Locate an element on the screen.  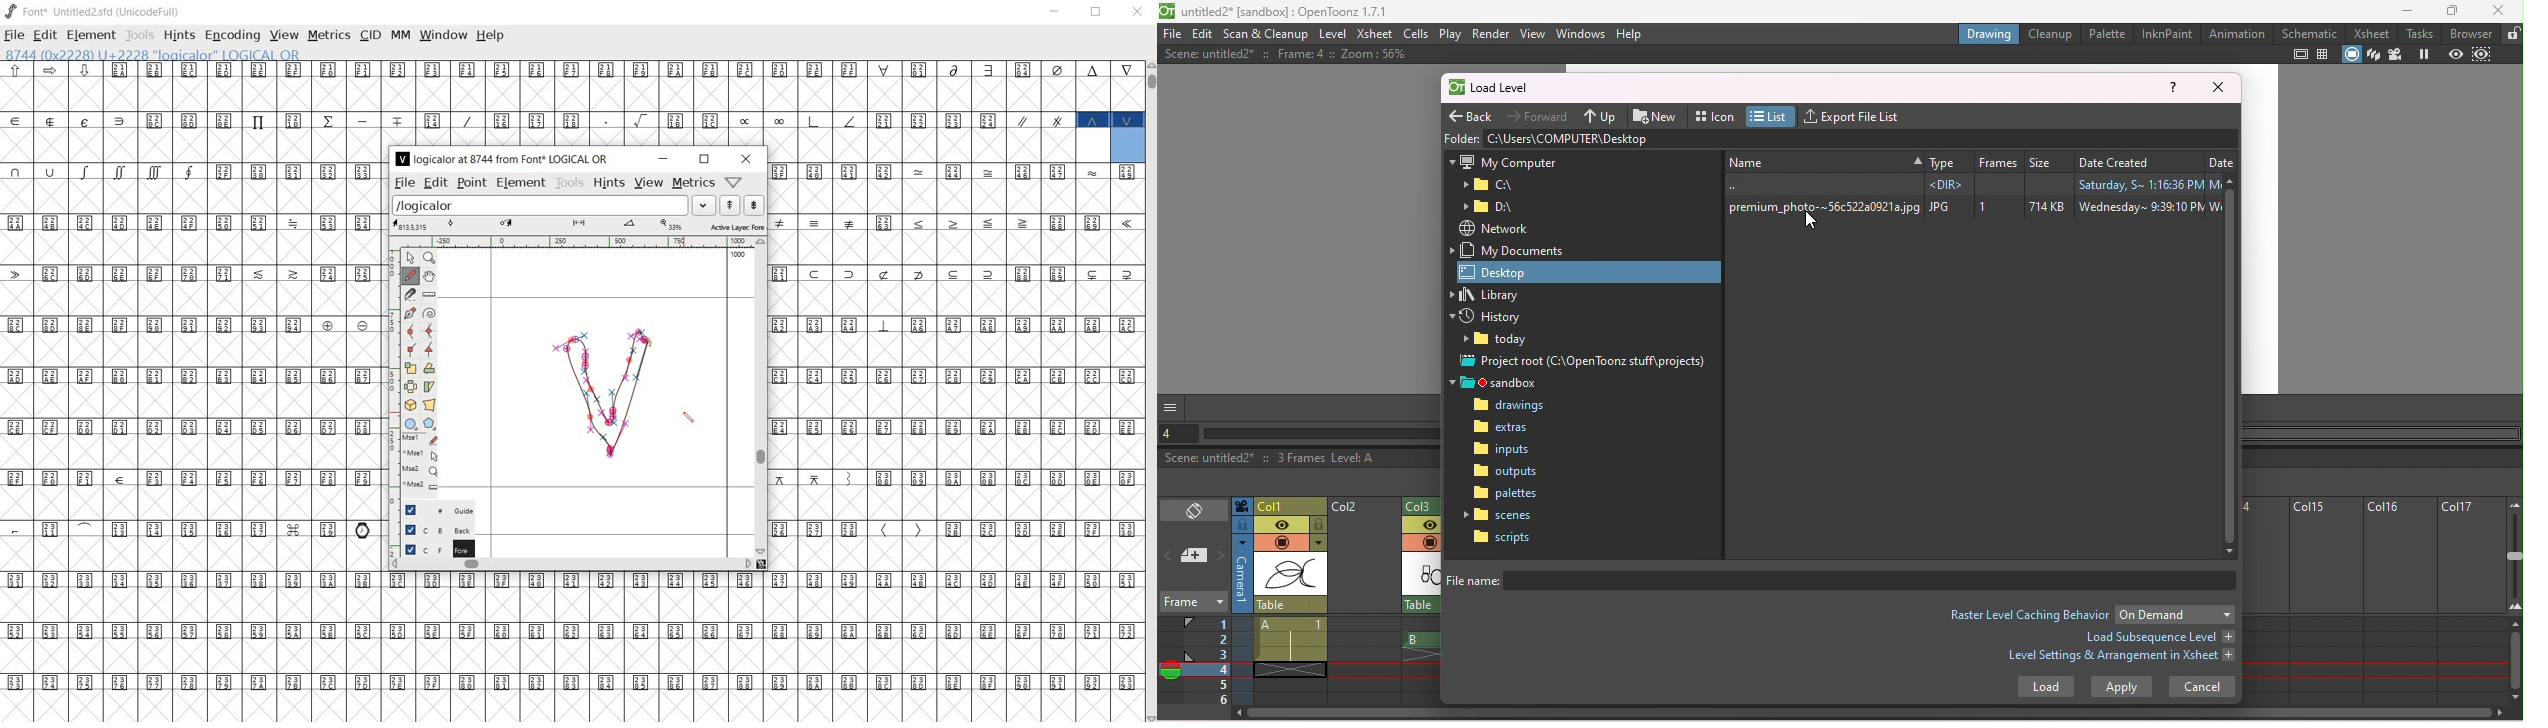
guide is located at coordinates (431, 511).